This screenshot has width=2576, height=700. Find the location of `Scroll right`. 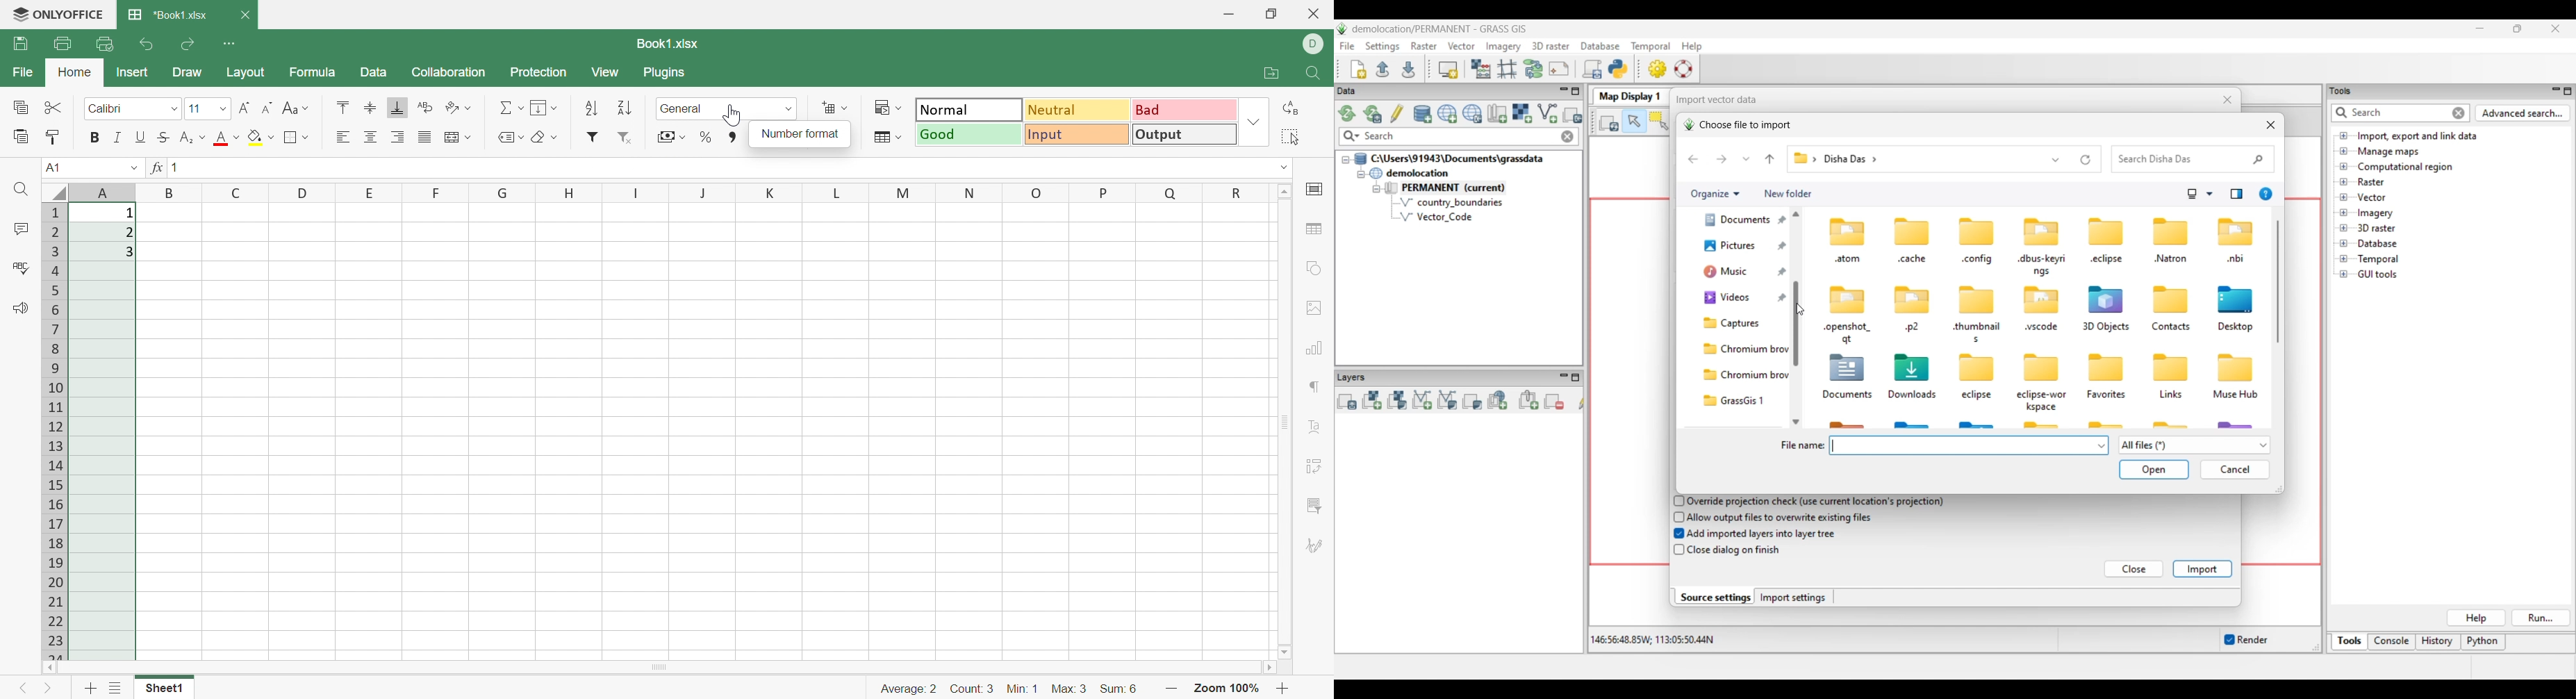

Scroll right is located at coordinates (1265, 668).